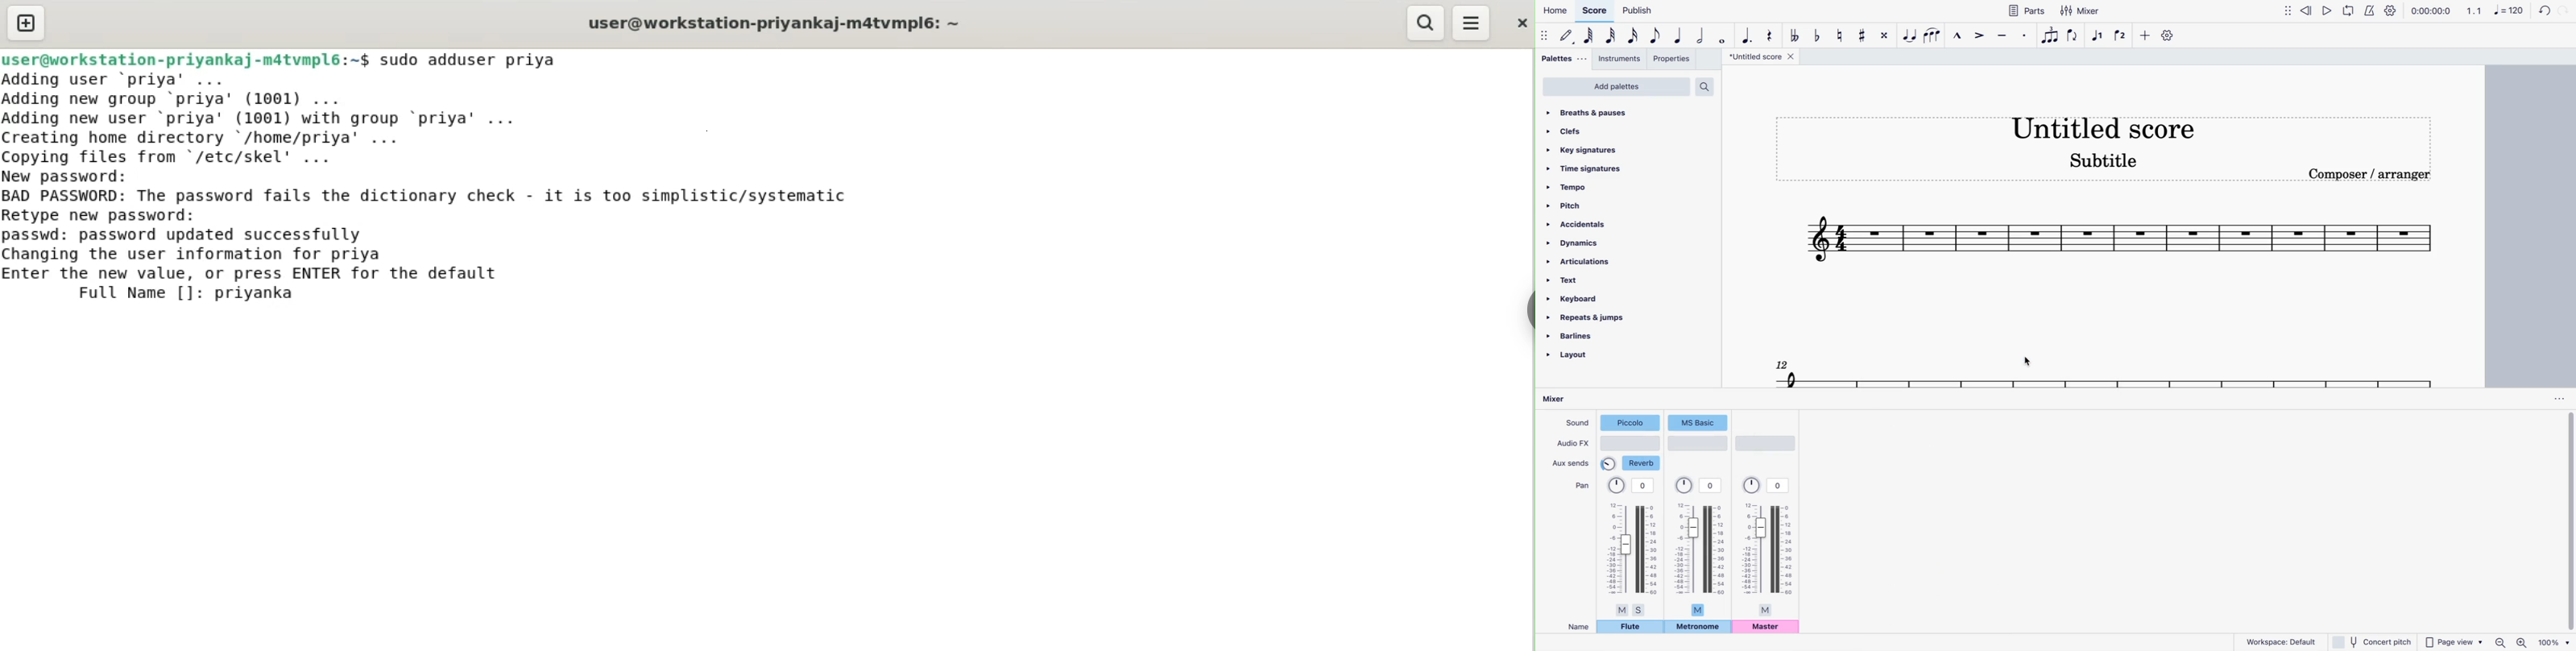  I want to click on barlines, so click(1587, 338).